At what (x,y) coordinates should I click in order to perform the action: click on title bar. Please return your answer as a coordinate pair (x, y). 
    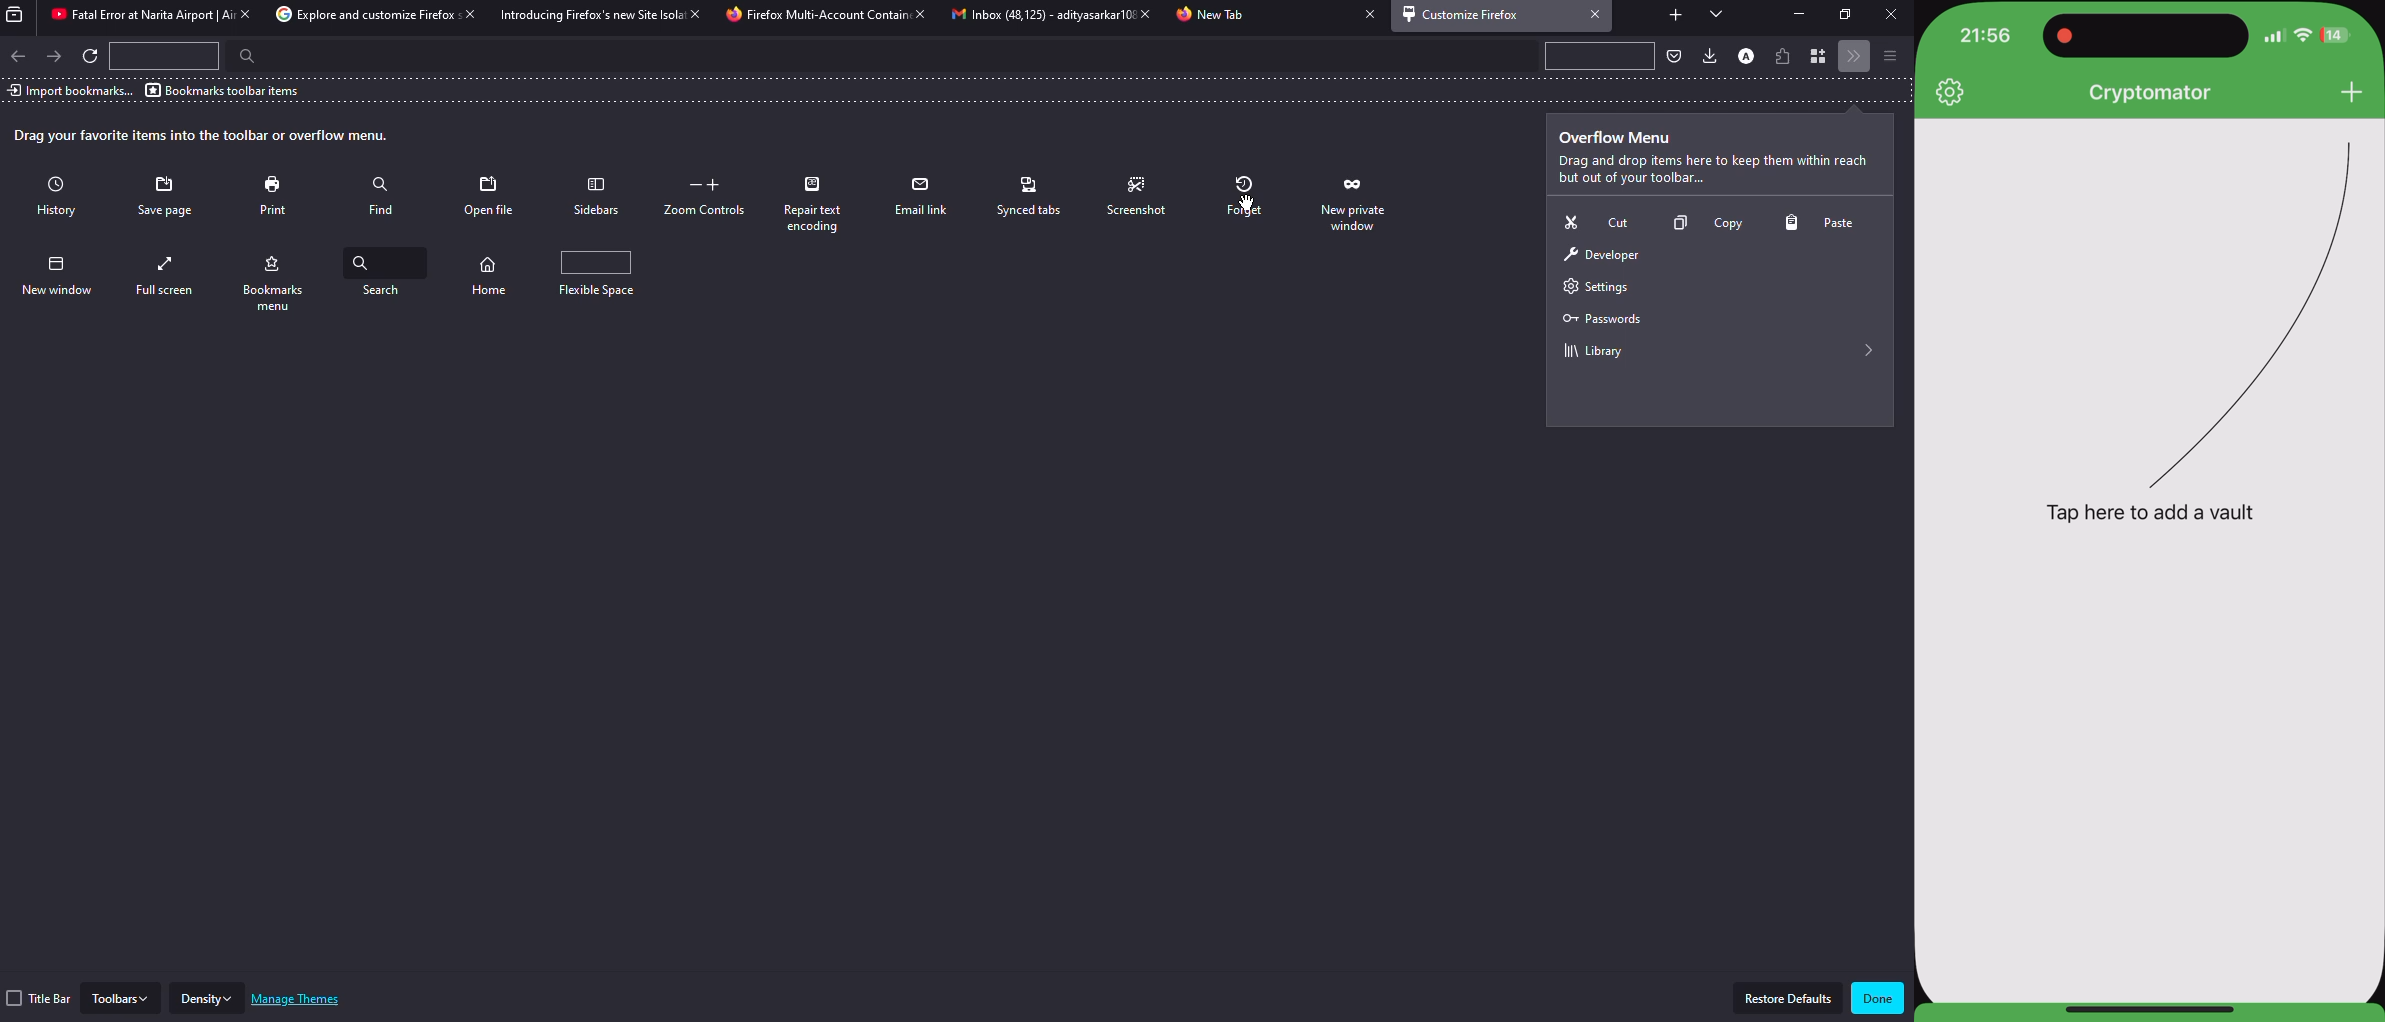
    Looking at the image, I should click on (41, 998).